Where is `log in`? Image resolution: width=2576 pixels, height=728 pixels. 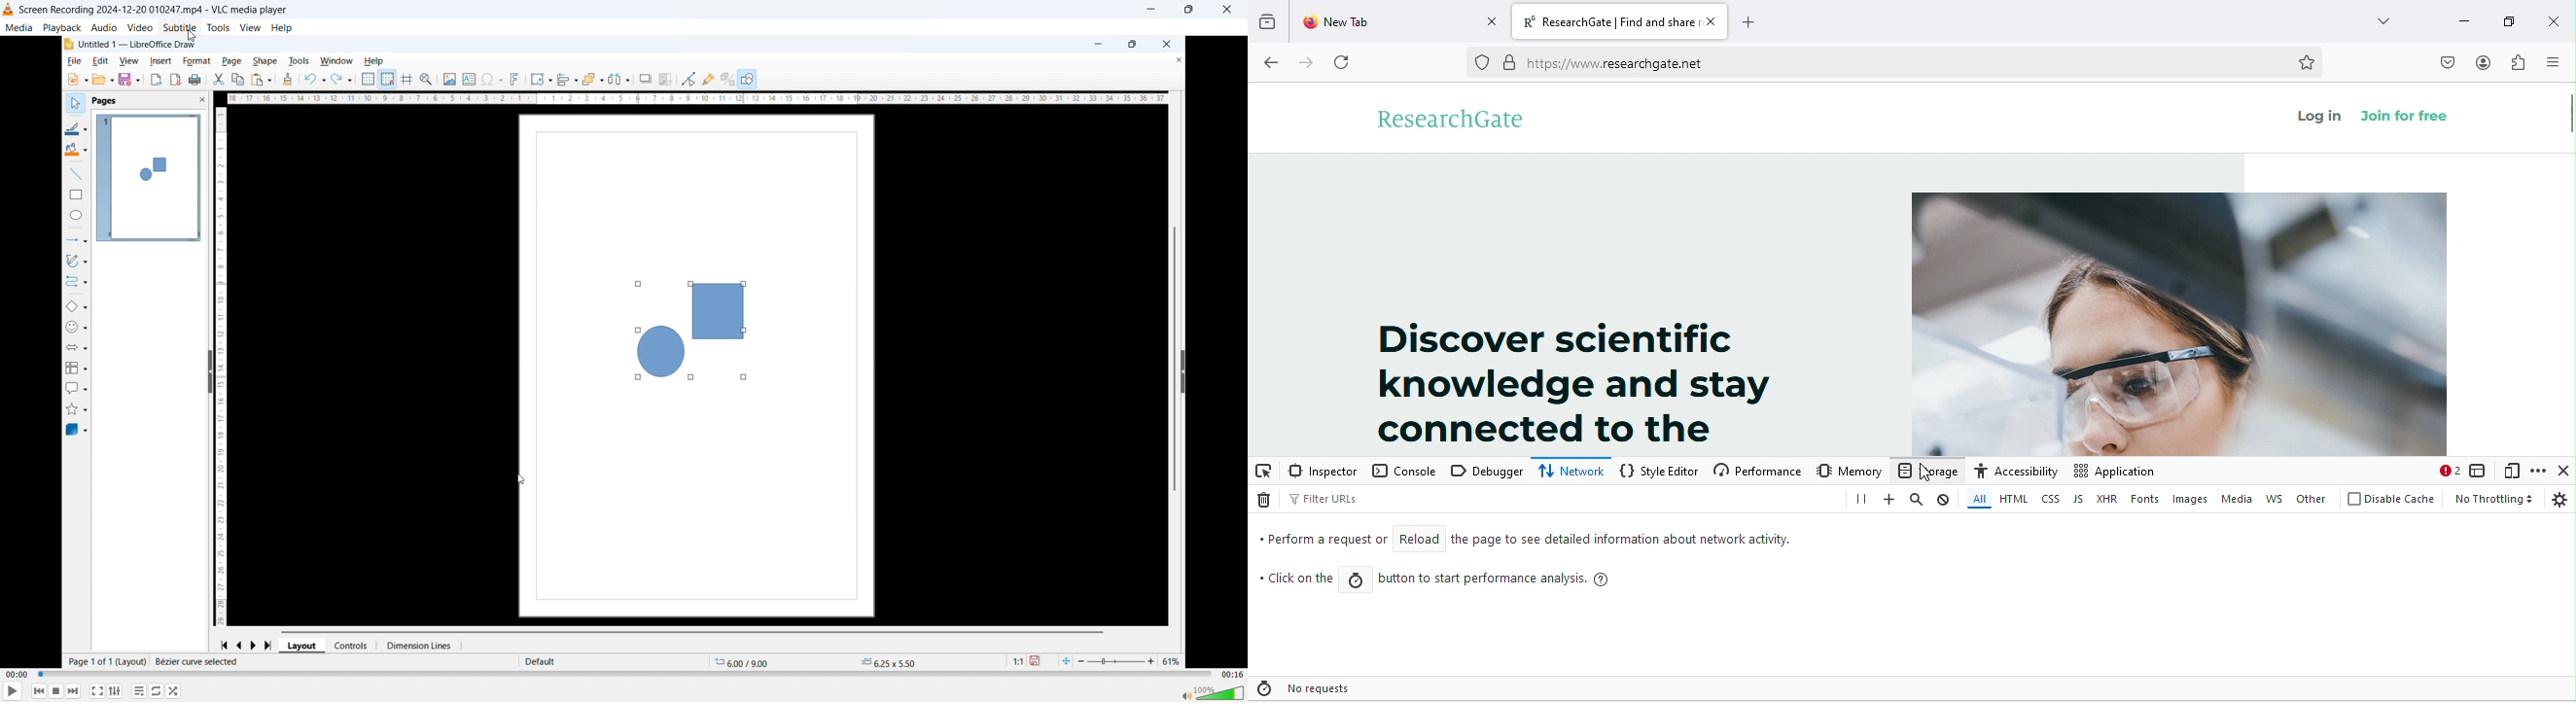 log in is located at coordinates (2315, 119).